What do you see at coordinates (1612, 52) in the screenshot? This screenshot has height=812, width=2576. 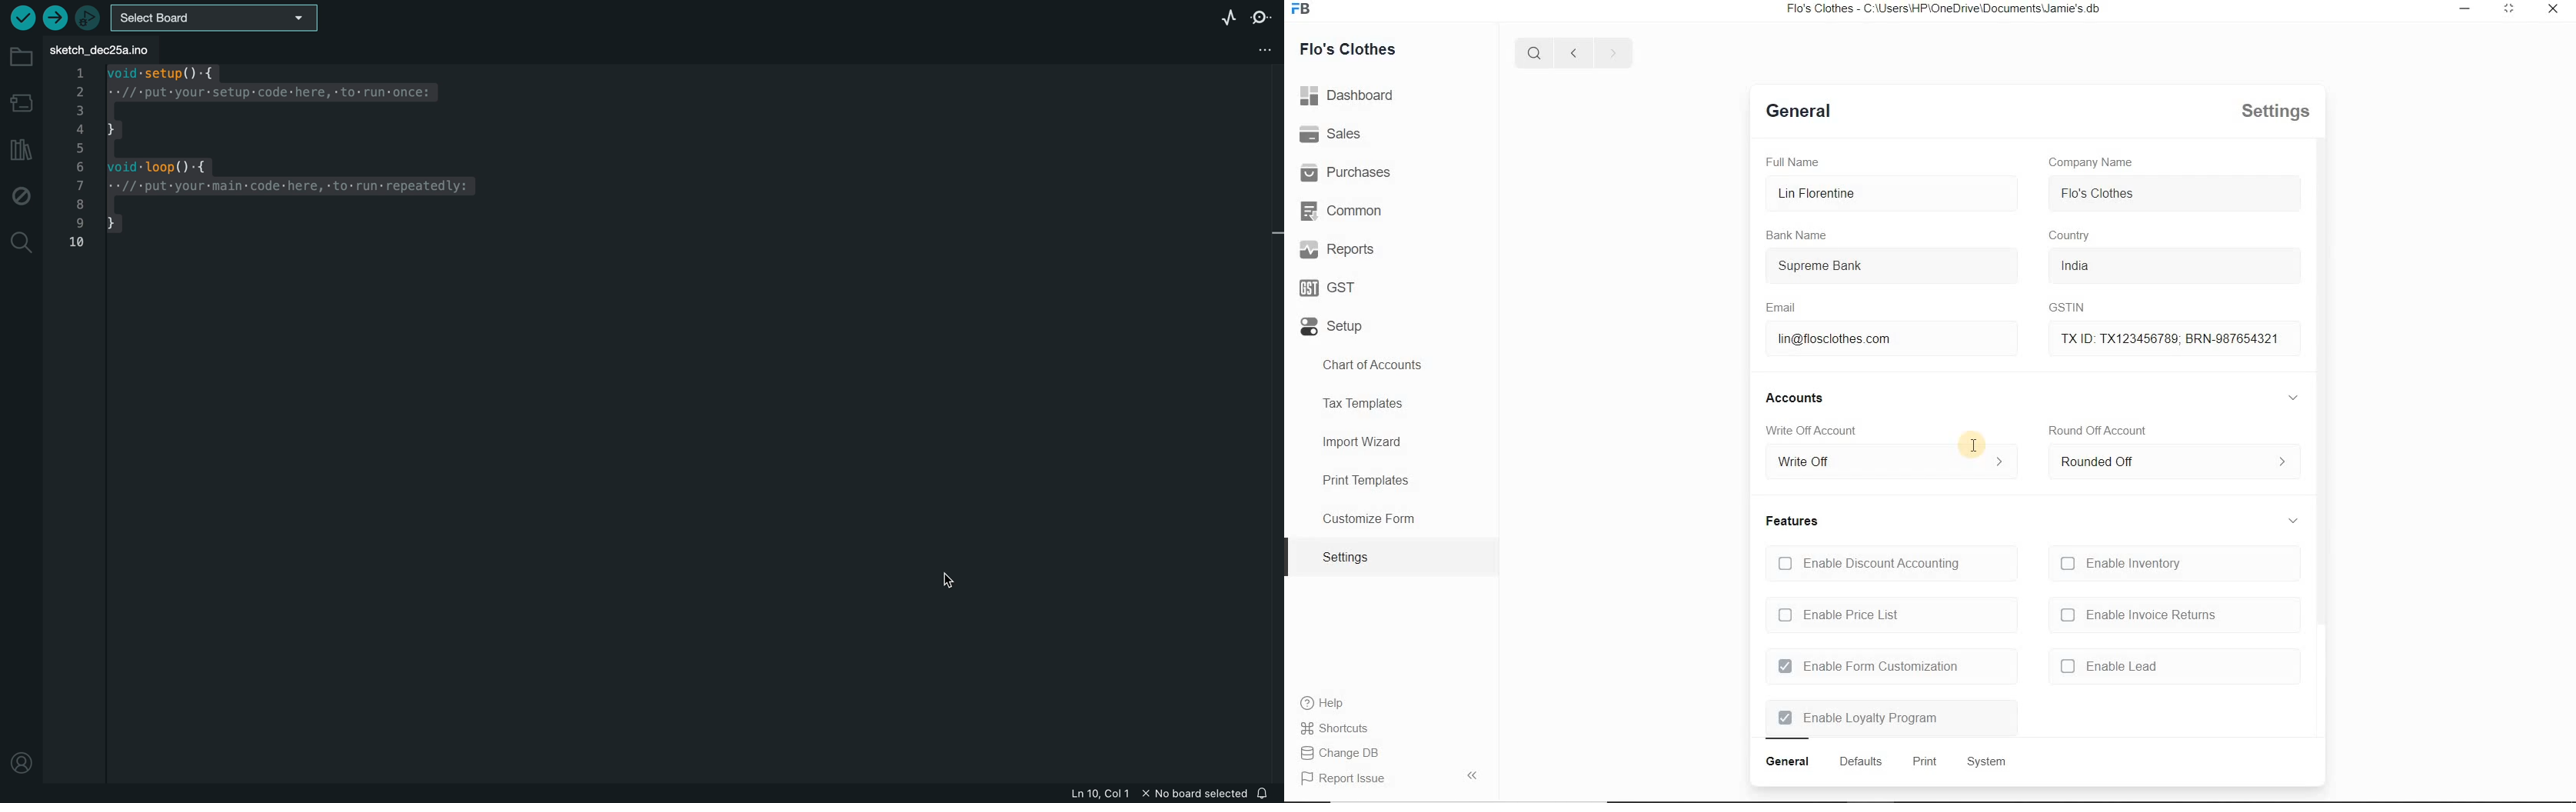 I see `Next` at bounding box center [1612, 52].